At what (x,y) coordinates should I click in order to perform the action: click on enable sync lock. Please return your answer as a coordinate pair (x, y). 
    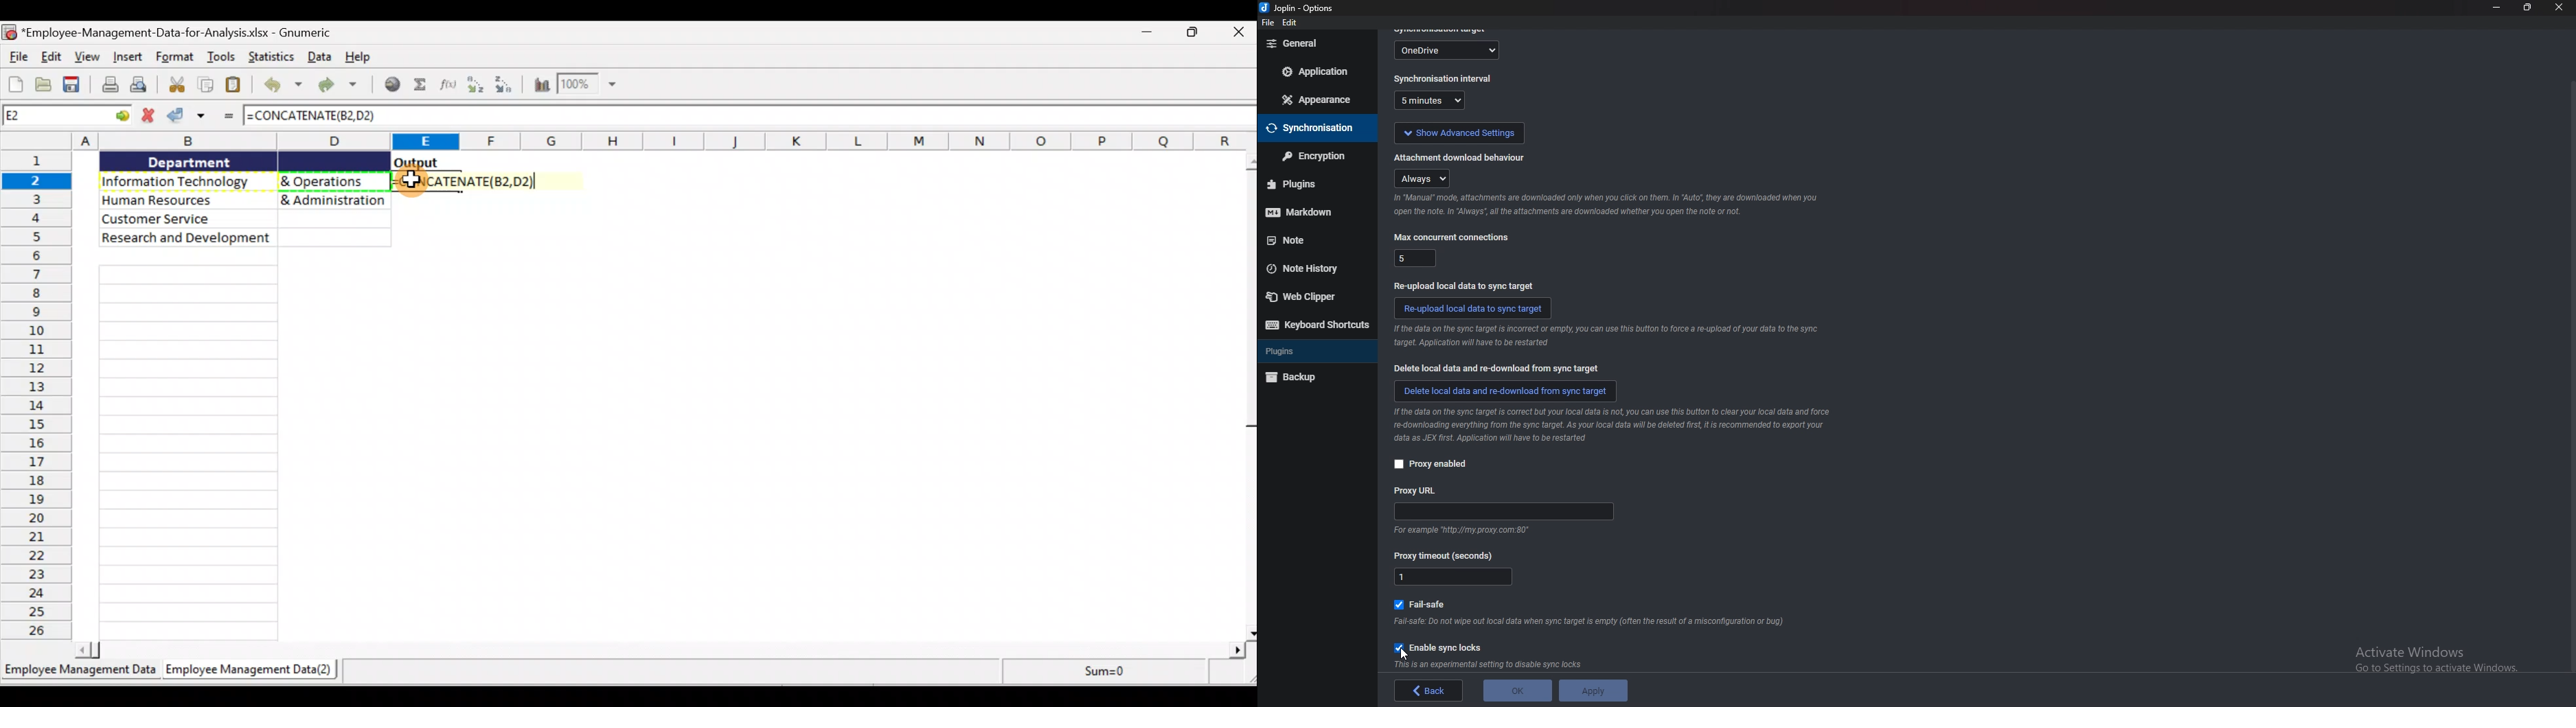
    Looking at the image, I should click on (1443, 646).